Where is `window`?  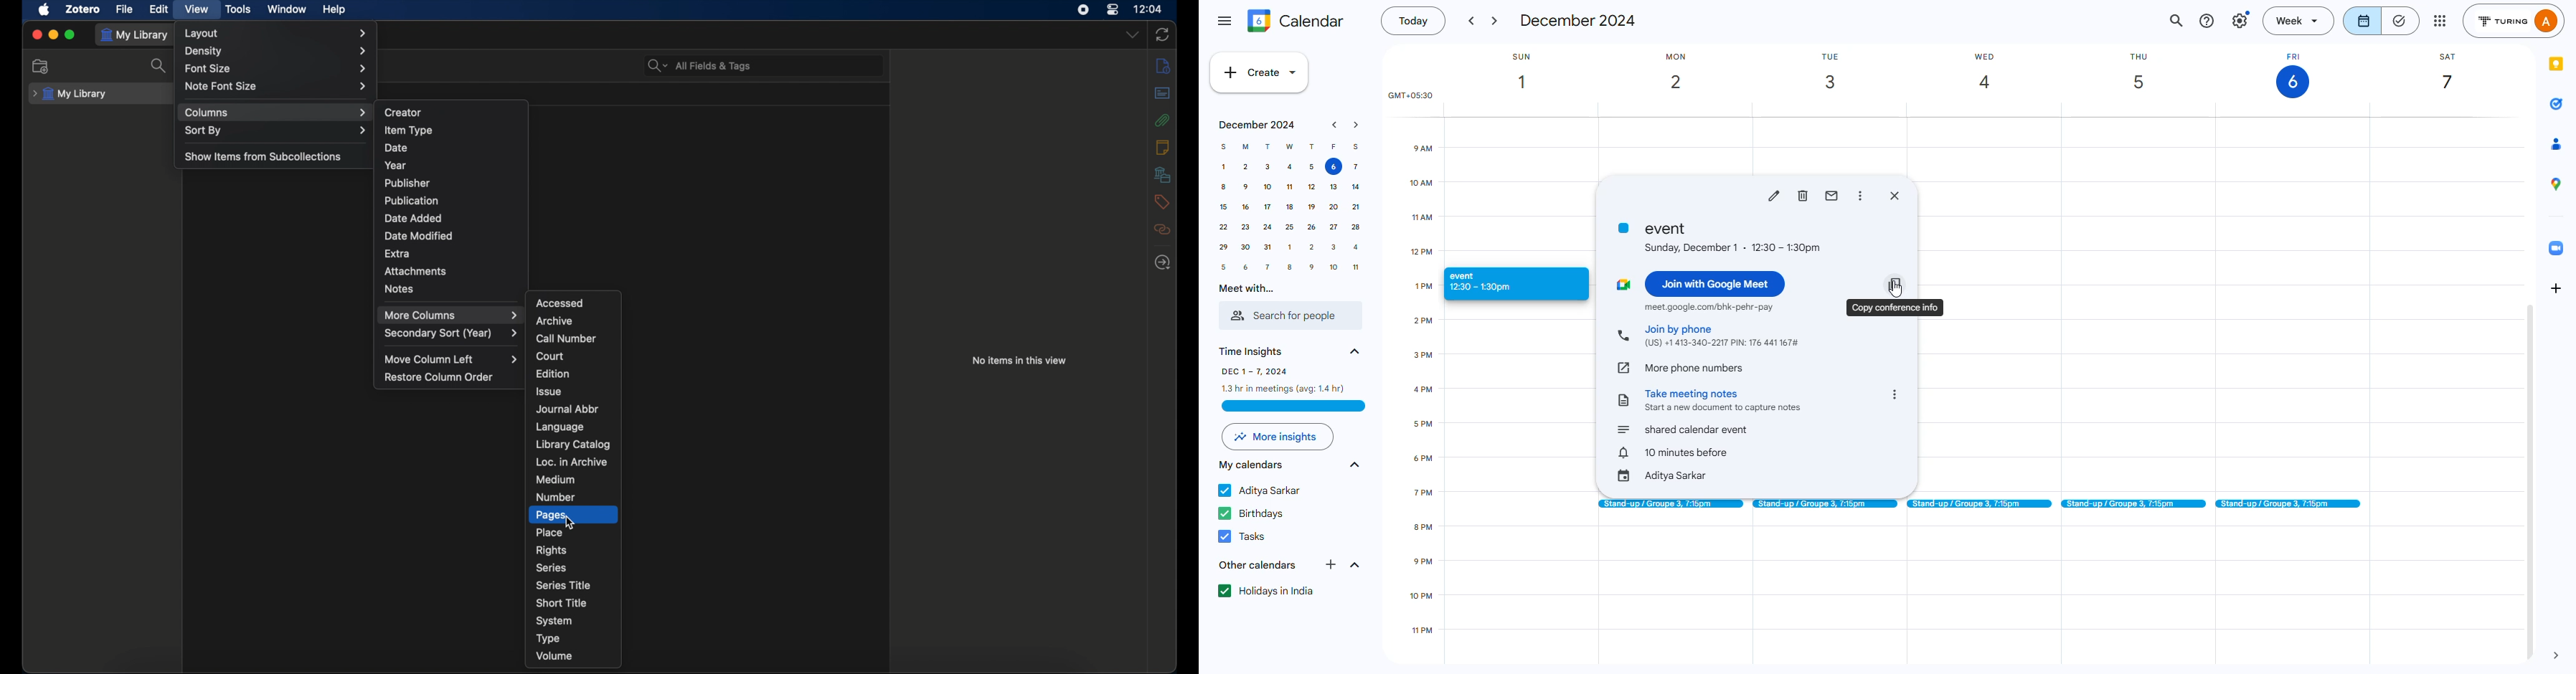
window is located at coordinates (286, 10).